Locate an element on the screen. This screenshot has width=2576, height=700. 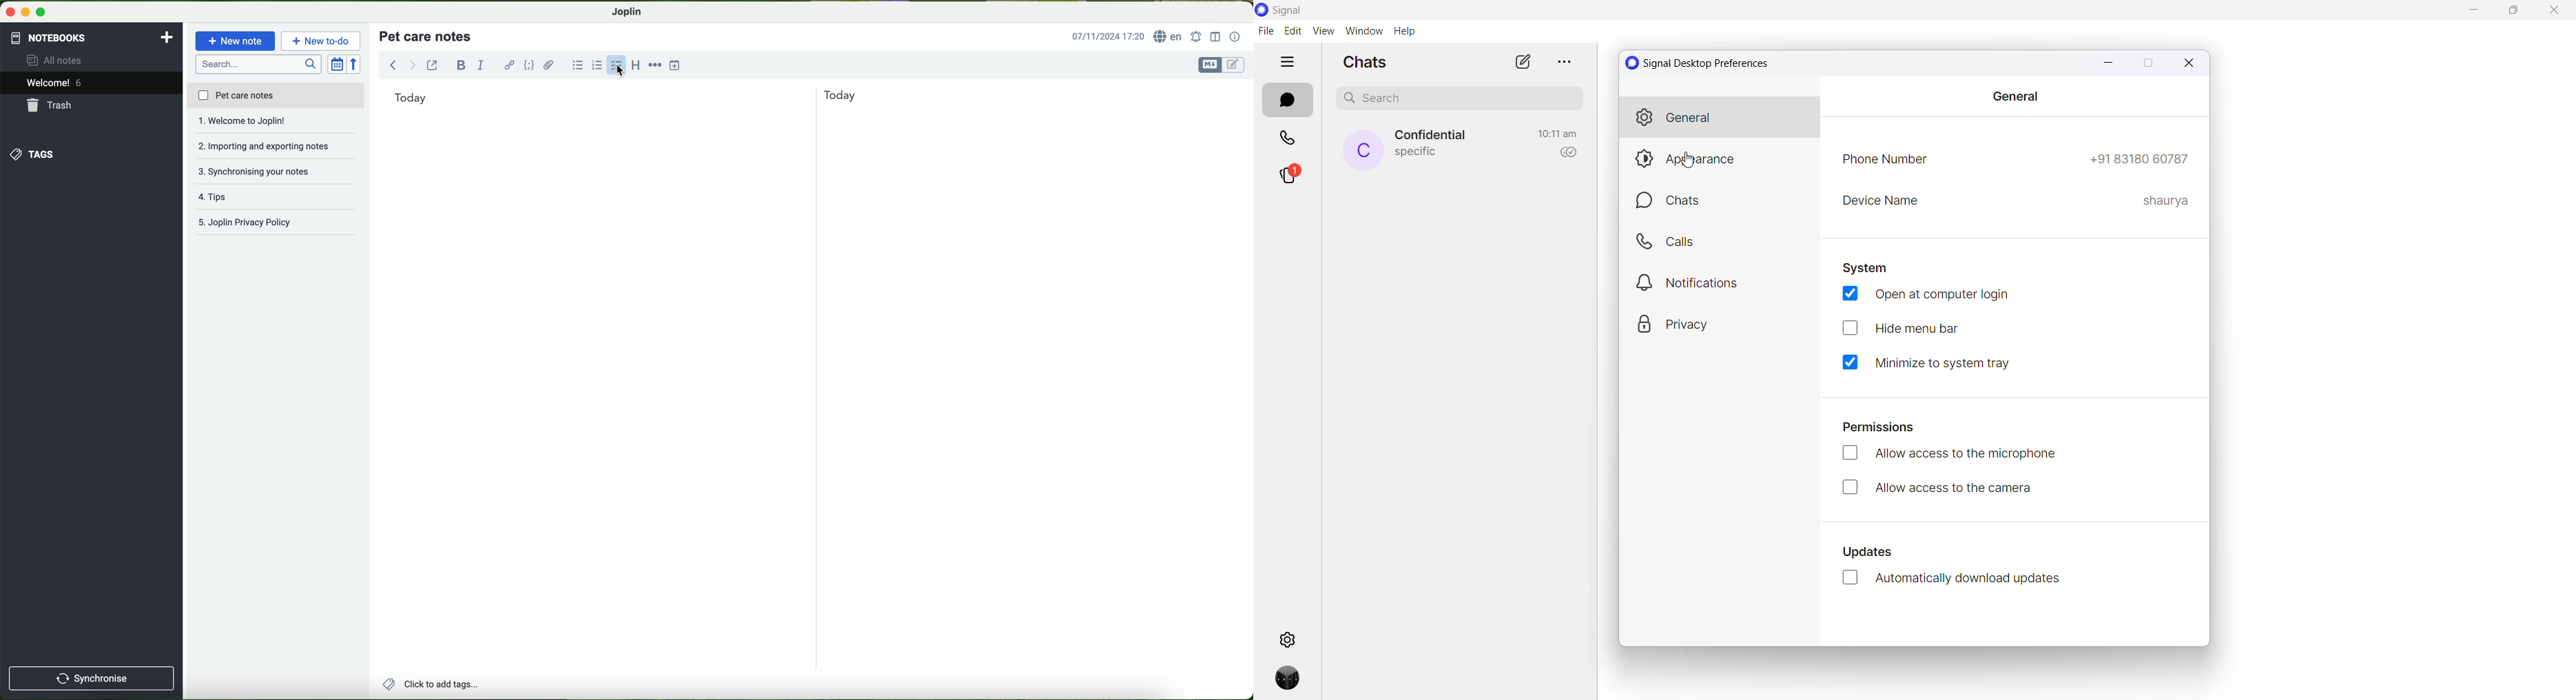
Joplin privacy policy is located at coordinates (276, 197).